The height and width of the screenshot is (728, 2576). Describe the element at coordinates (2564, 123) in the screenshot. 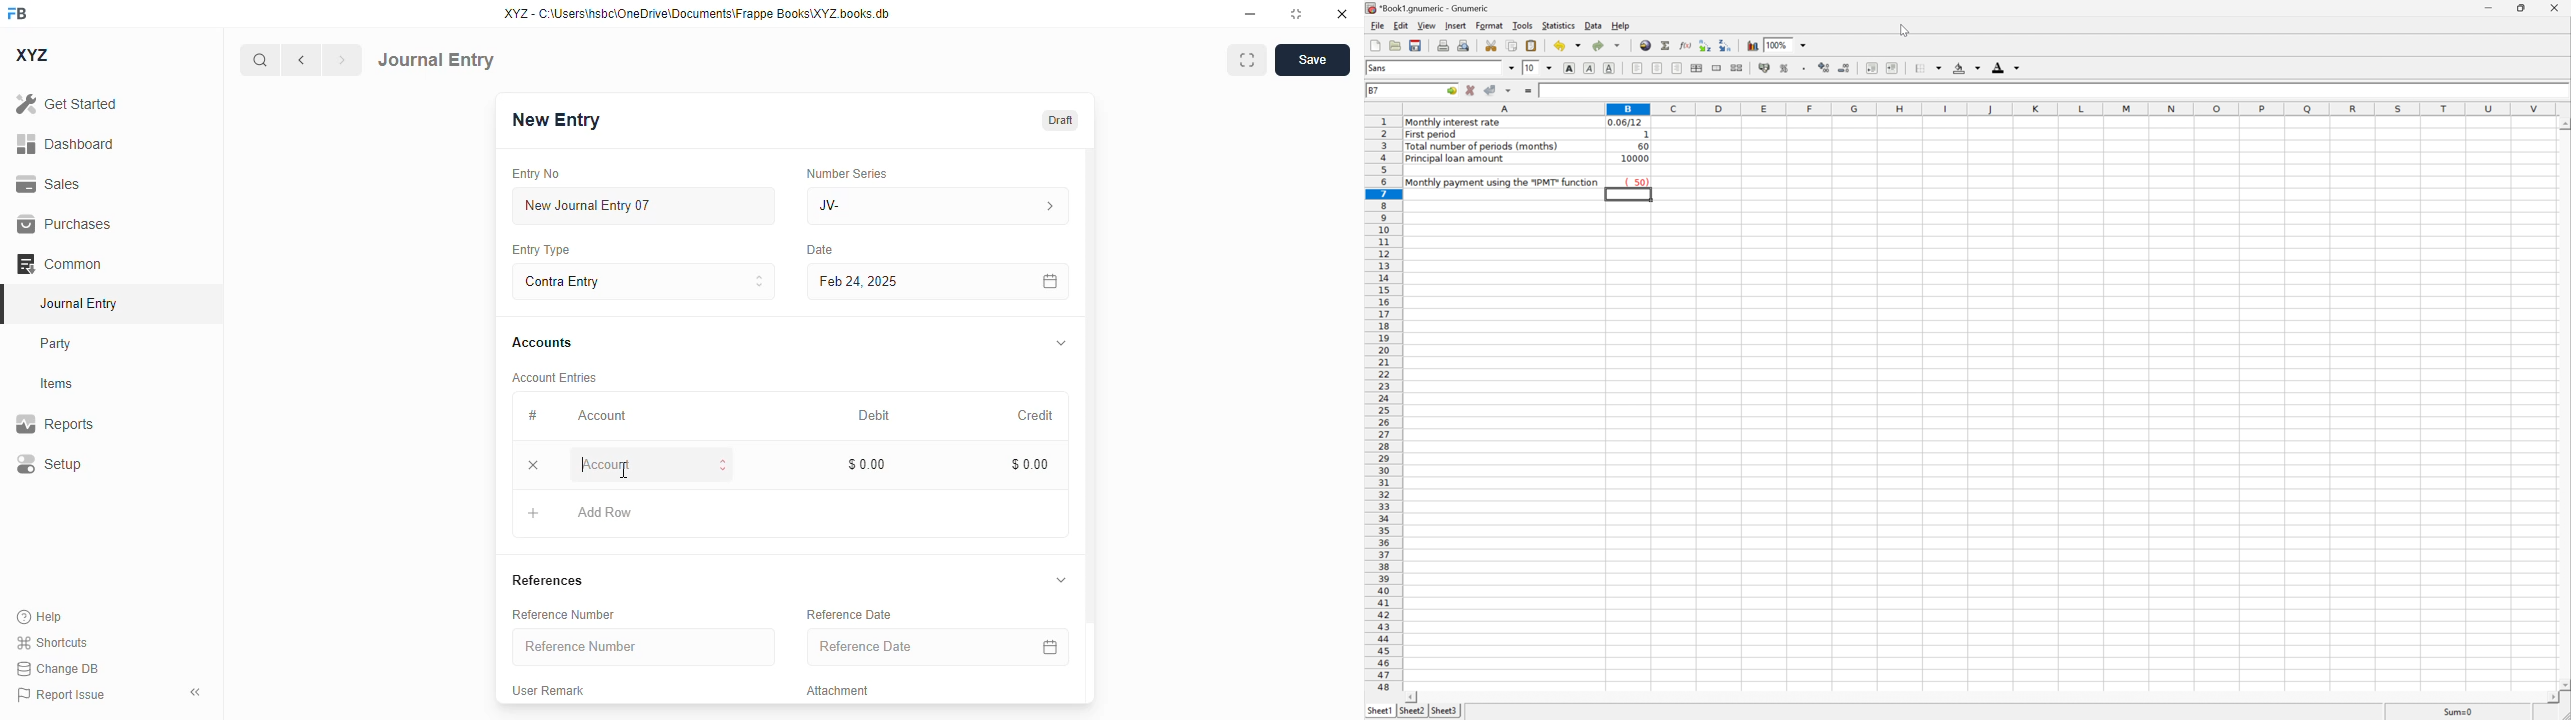

I see `Scroll Up` at that location.